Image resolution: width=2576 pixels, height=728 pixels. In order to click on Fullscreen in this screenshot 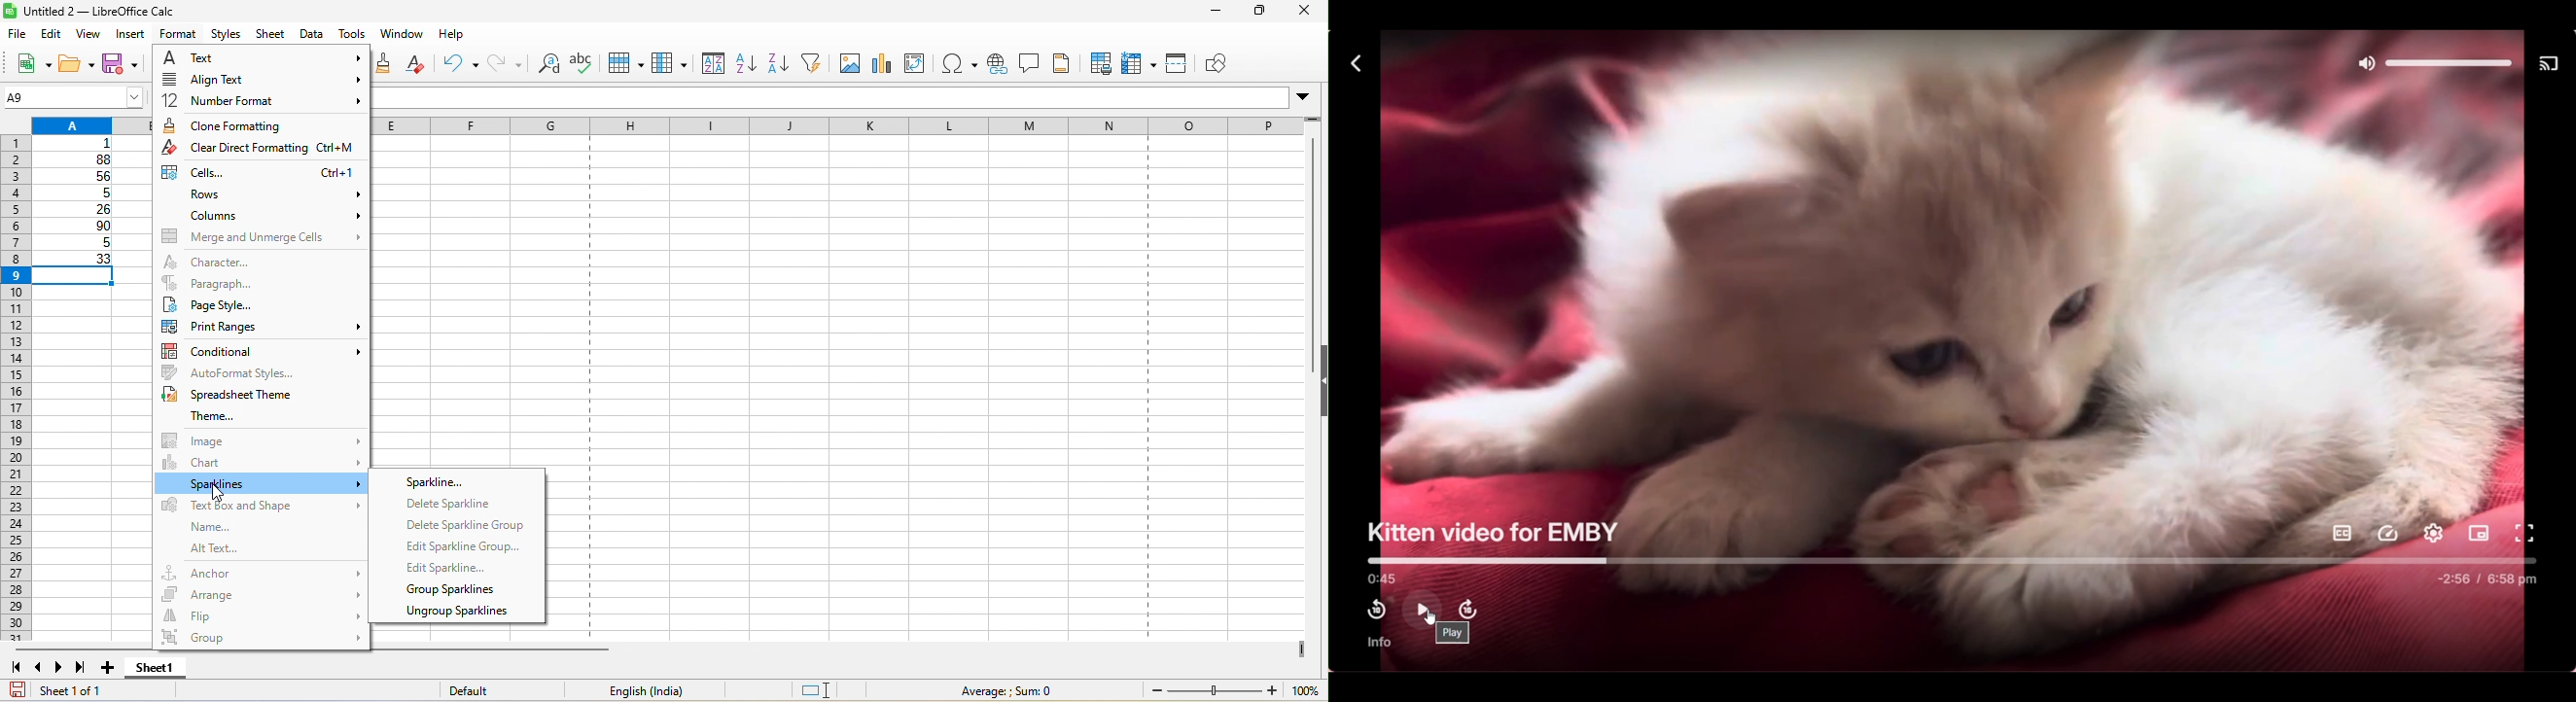, I will do `click(2525, 534)`.